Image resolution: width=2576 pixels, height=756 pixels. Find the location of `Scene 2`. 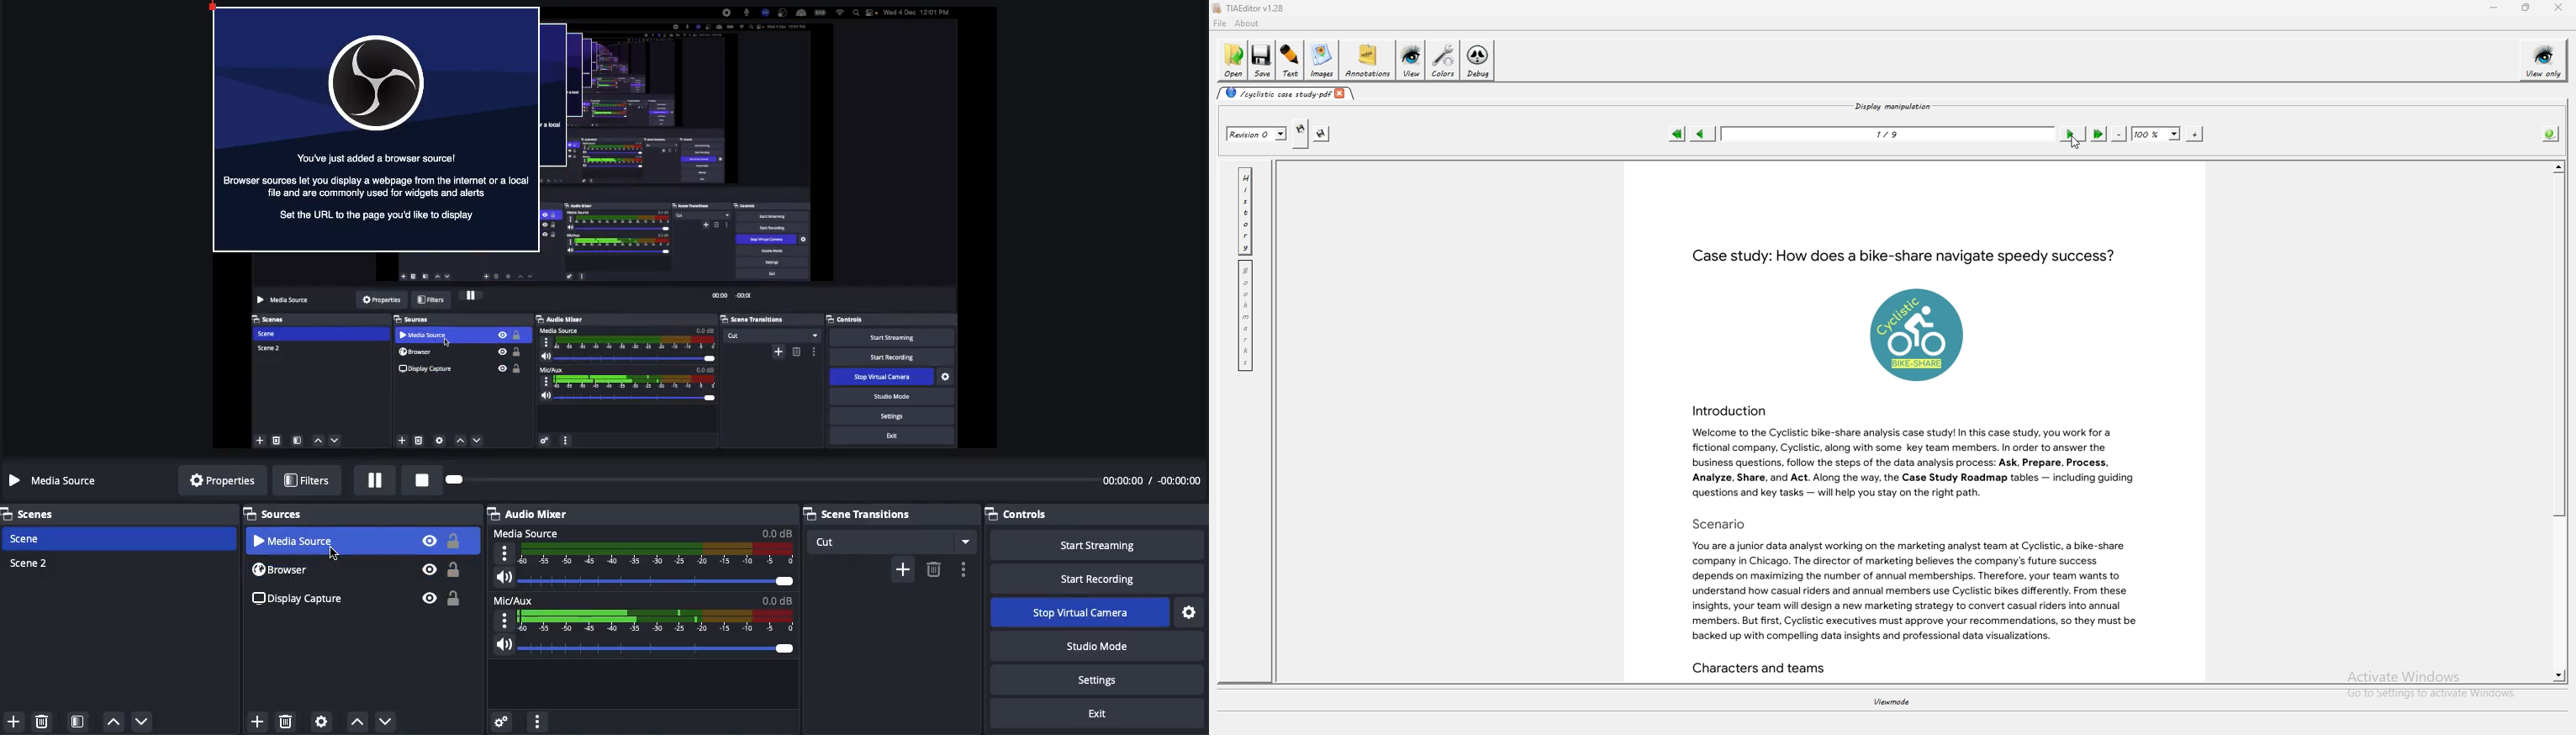

Scene 2 is located at coordinates (31, 563).